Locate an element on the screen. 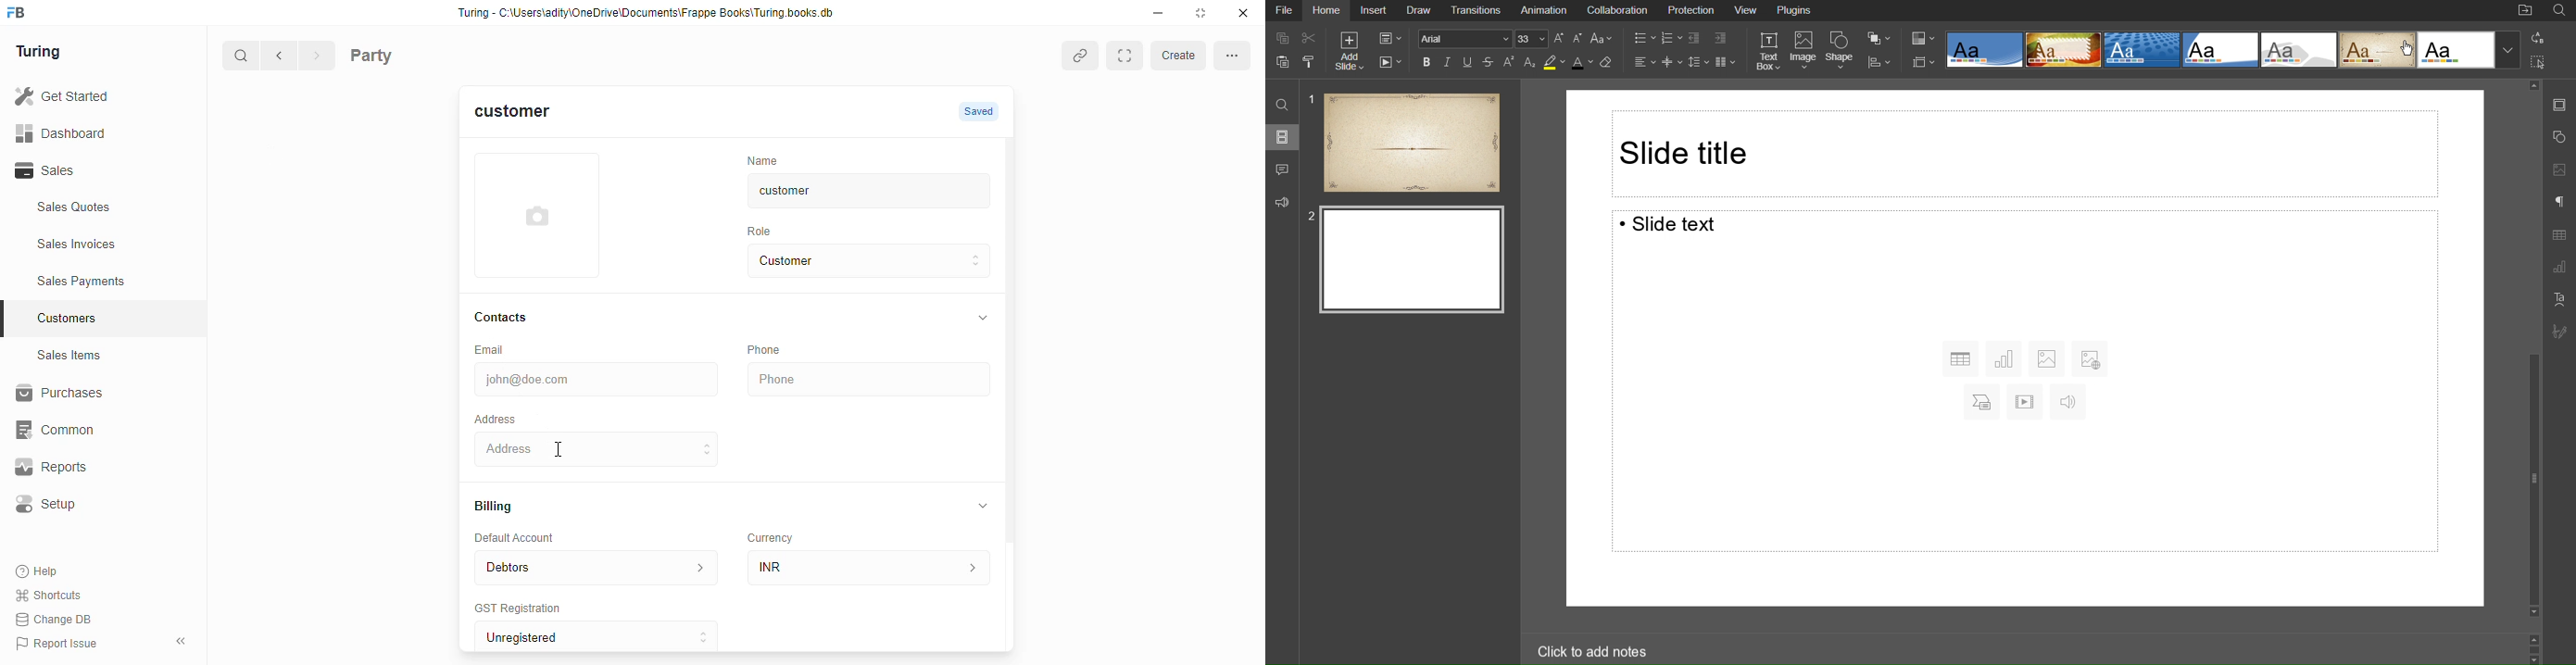  ‘Name is located at coordinates (760, 159).